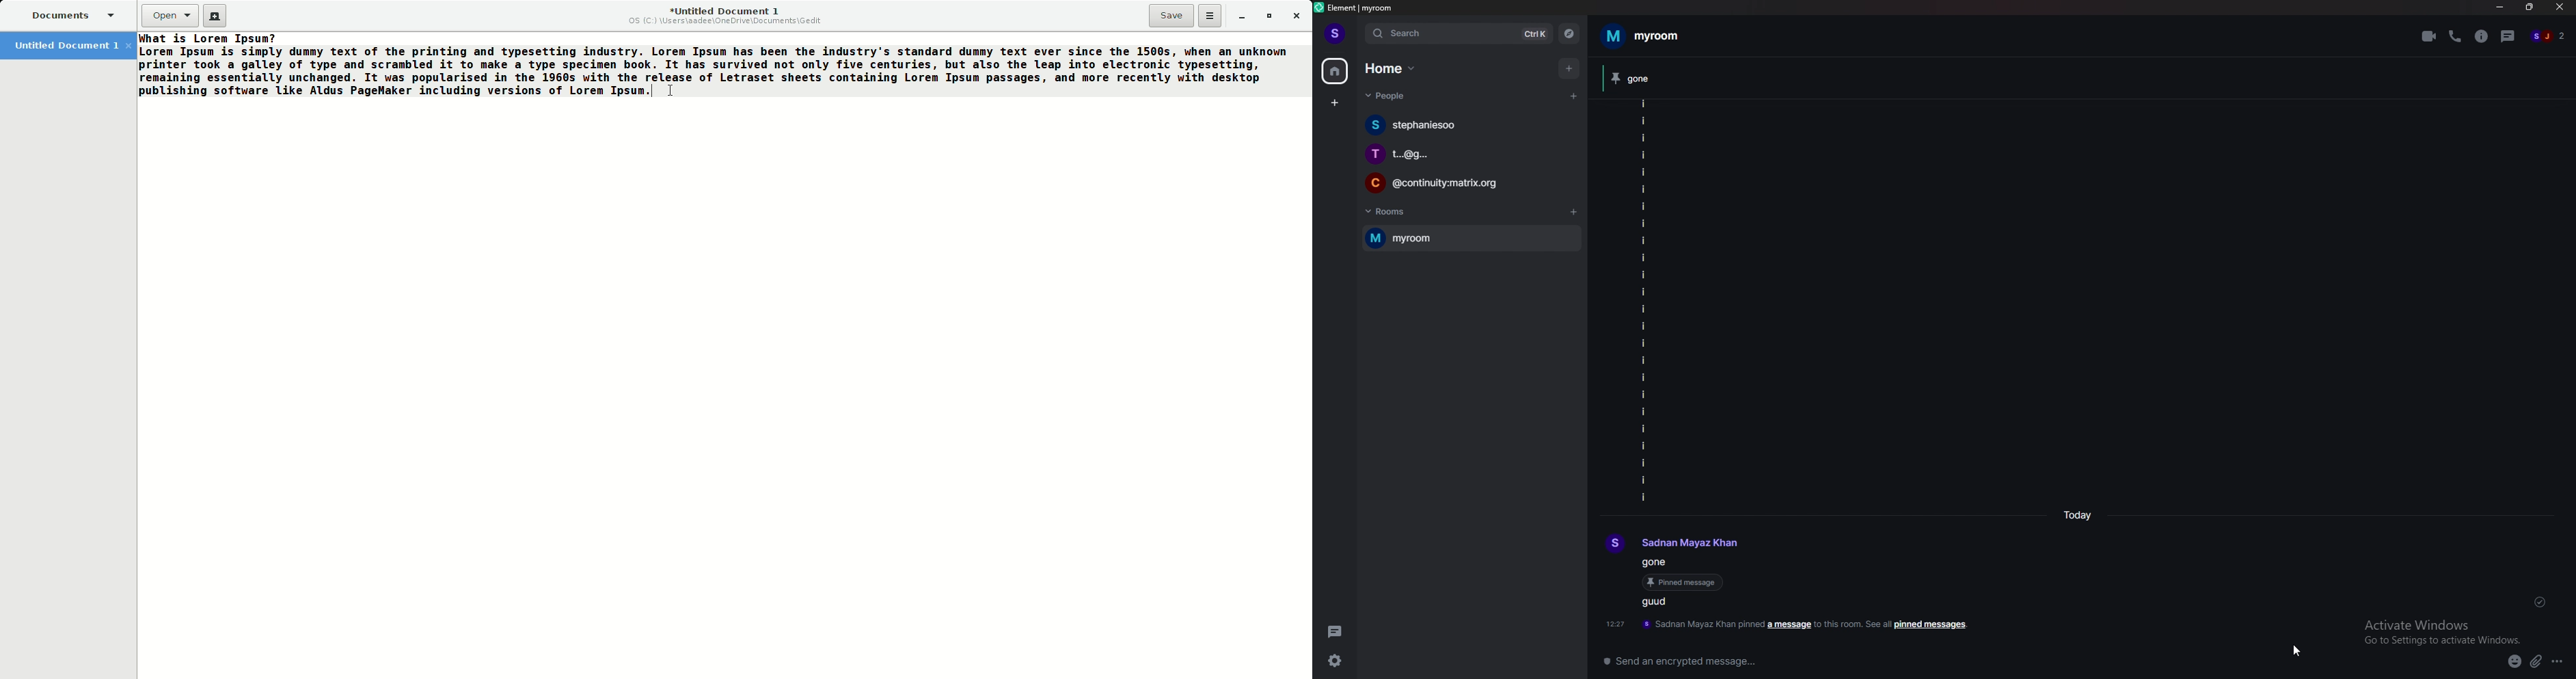 This screenshot has height=700, width=2576. Describe the element at coordinates (1333, 662) in the screenshot. I see `settings` at that location.